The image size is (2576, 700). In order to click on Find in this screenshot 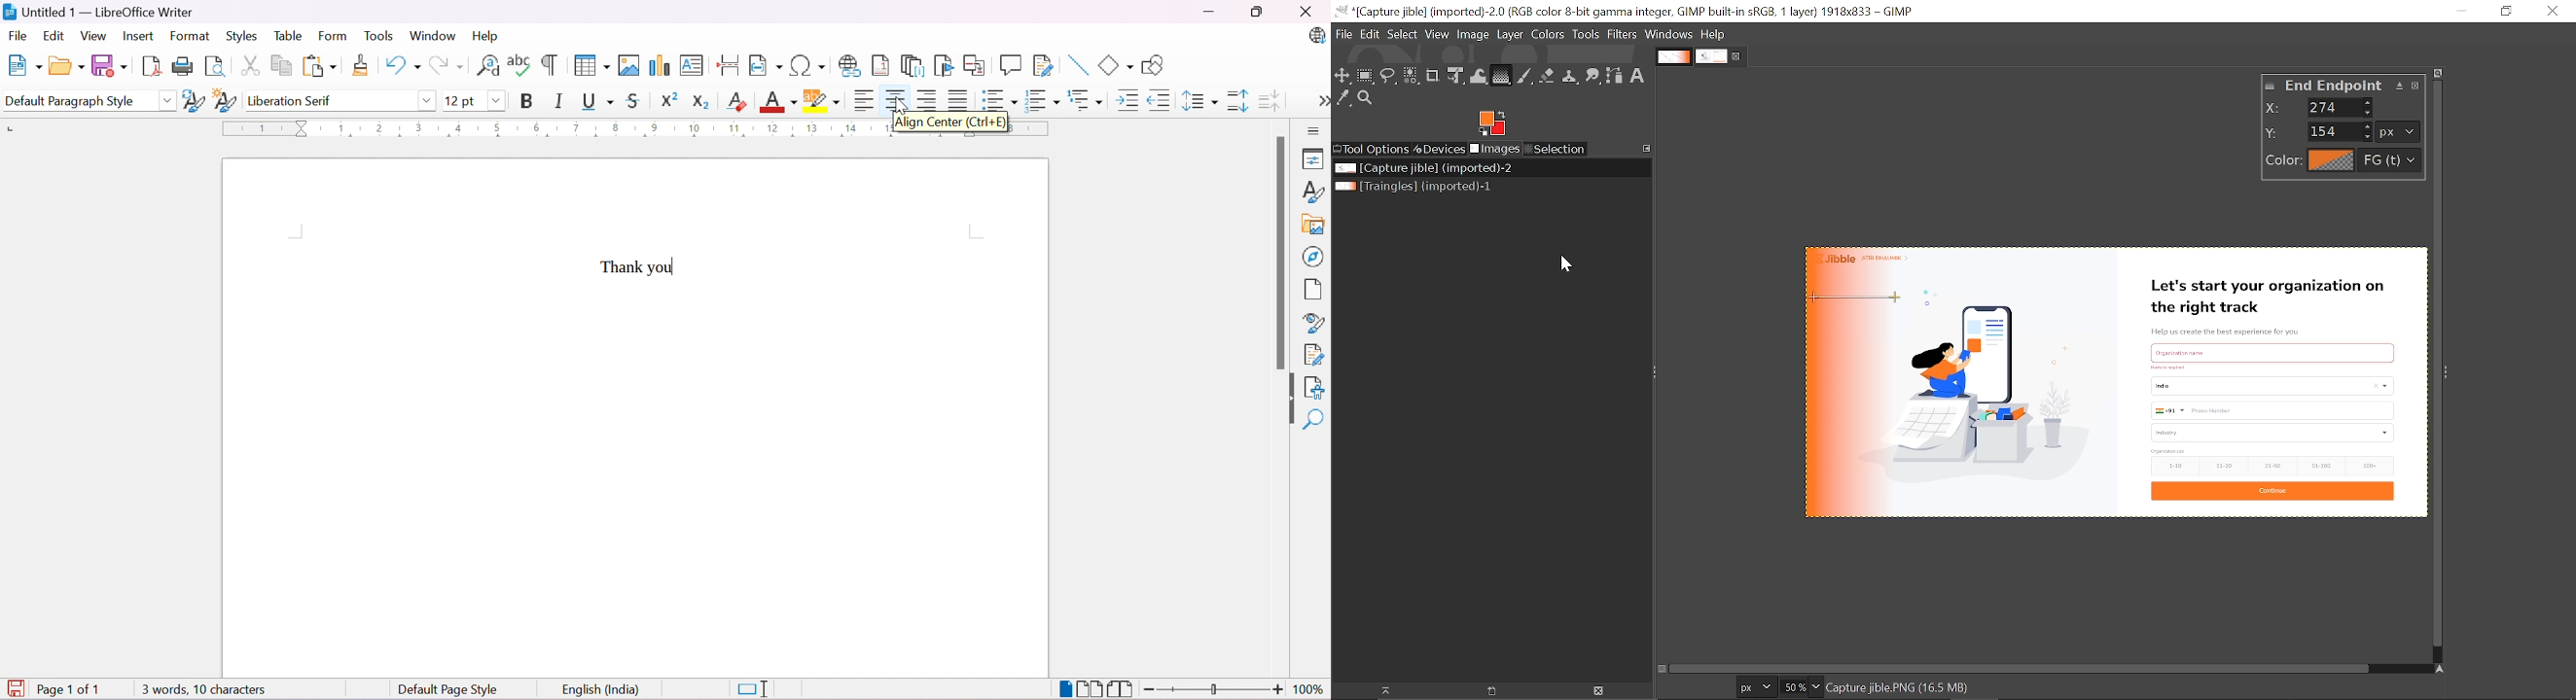, I will do `click(1314, 418)`.